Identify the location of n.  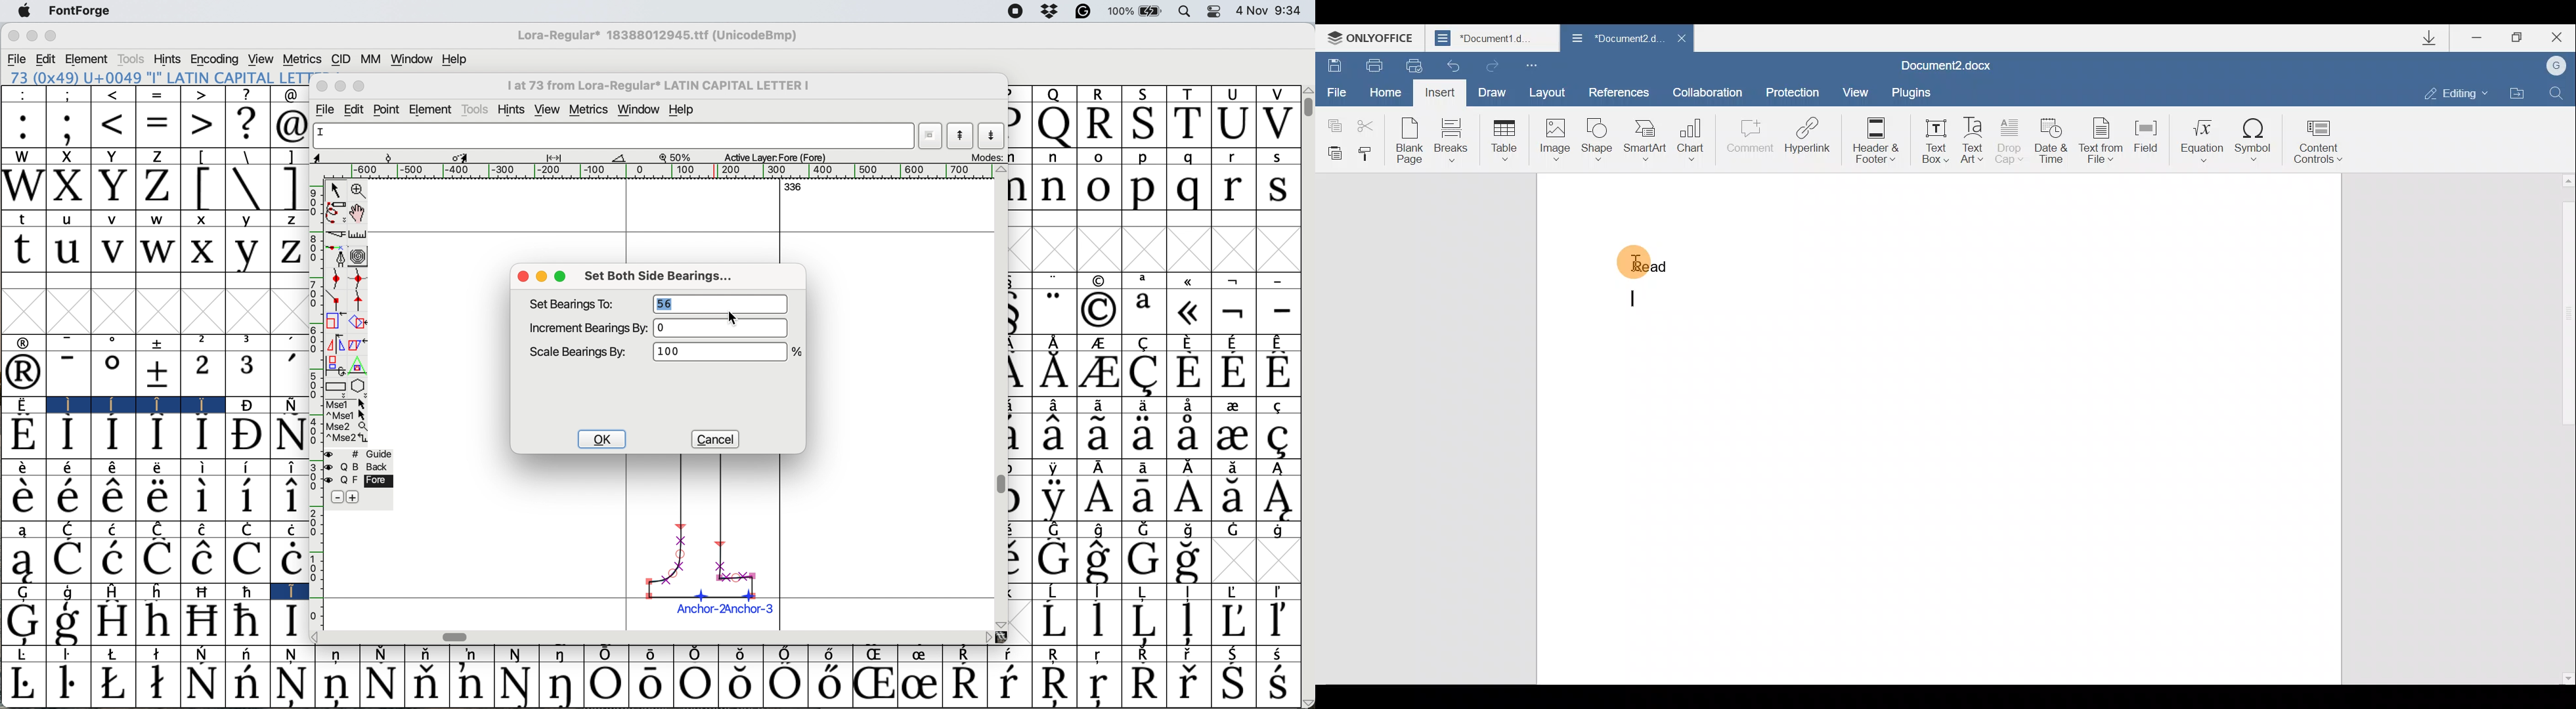
(1057, 188).